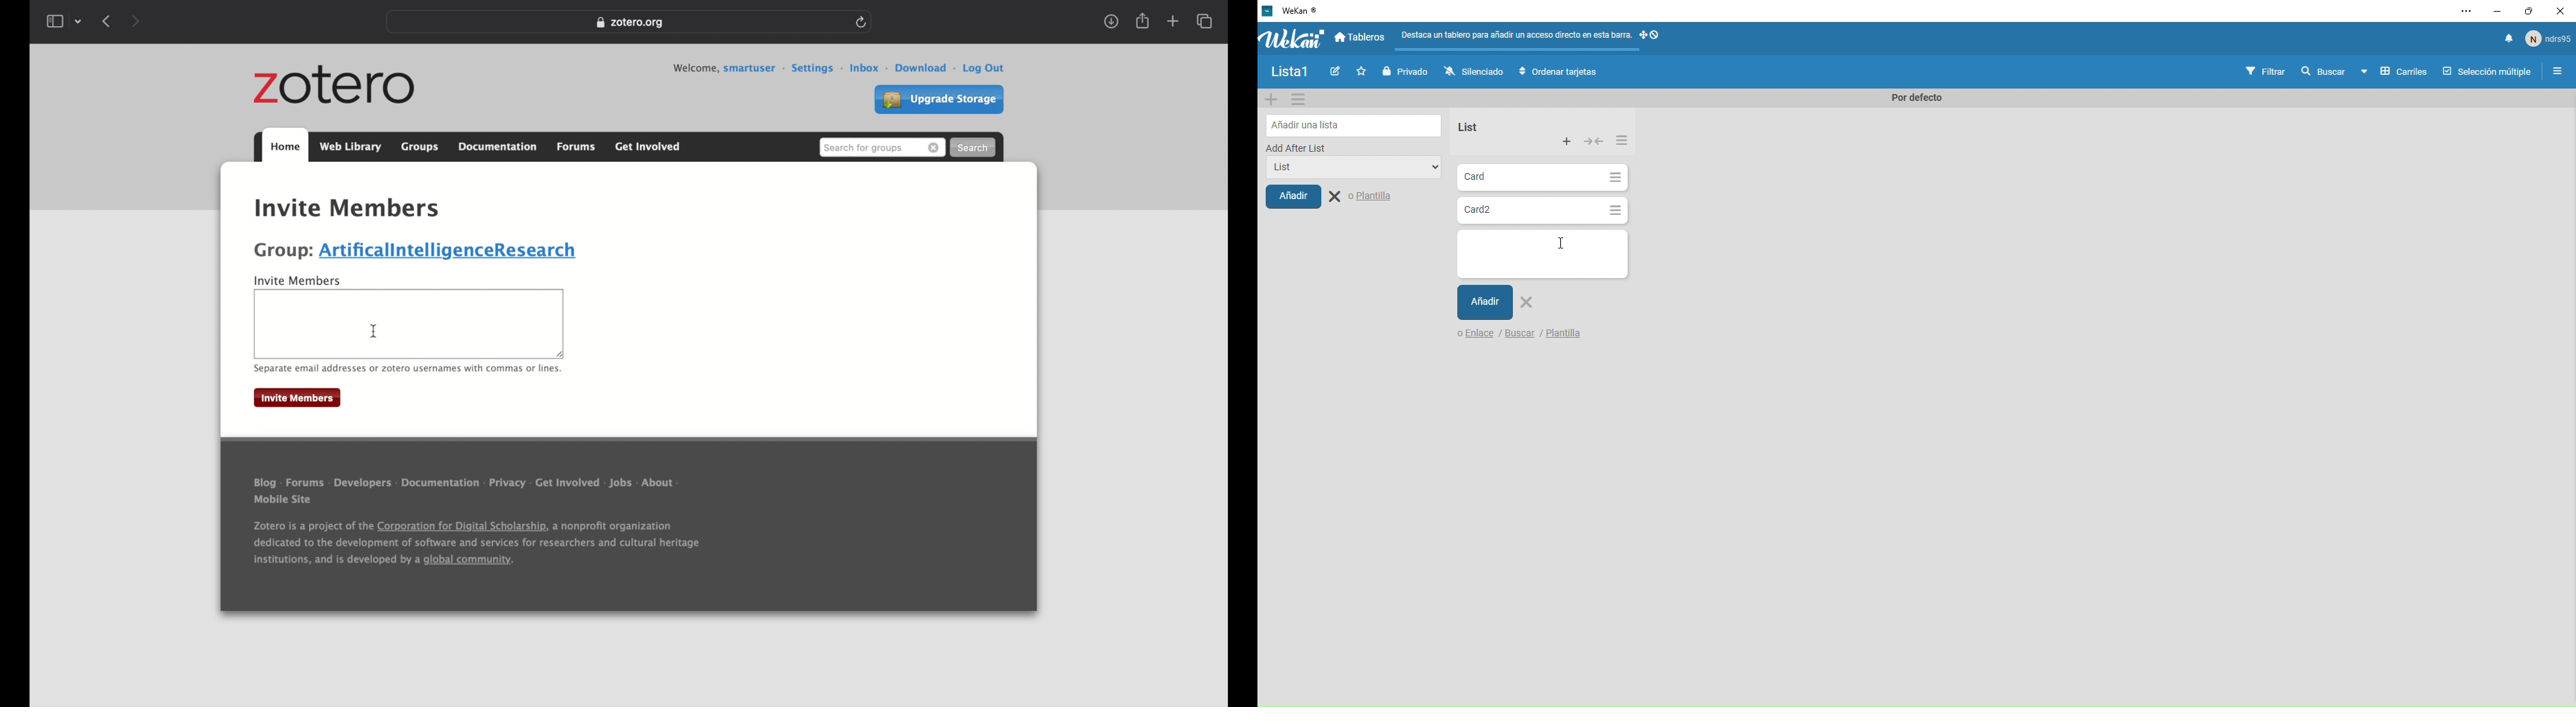  What do you see at coordinates (1529, 178) in the screenshot?
I see `Card` at bounding box center [1529, 178].